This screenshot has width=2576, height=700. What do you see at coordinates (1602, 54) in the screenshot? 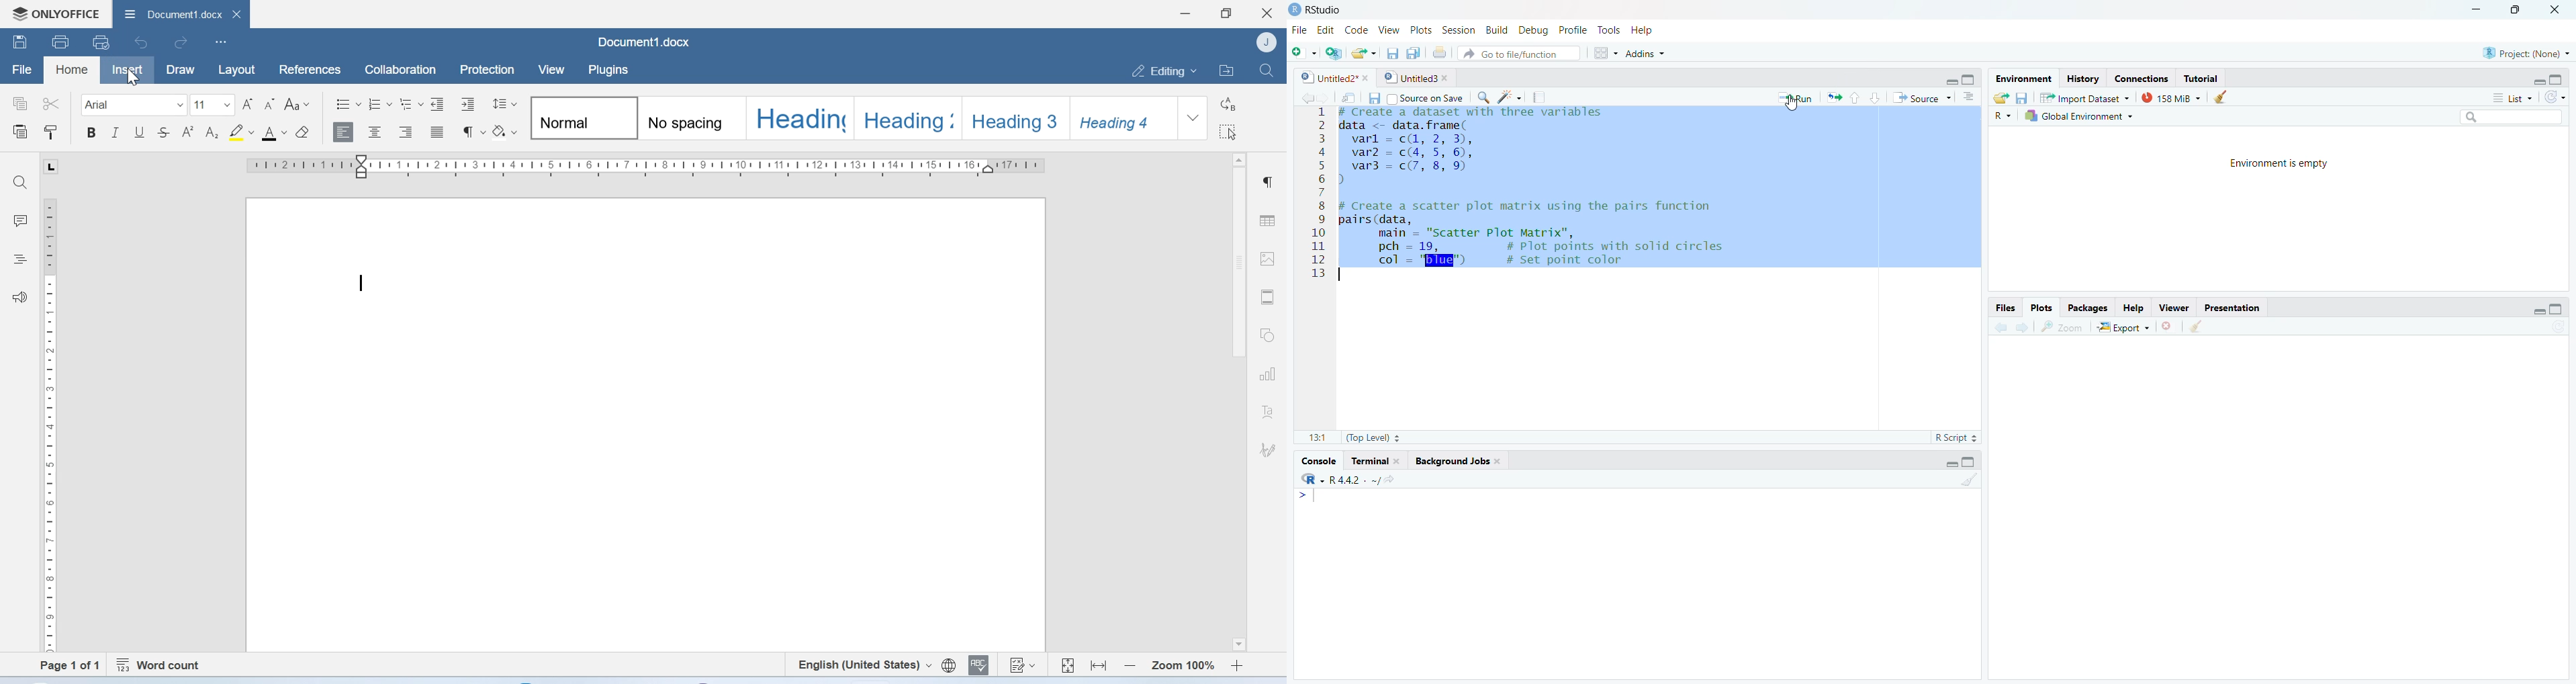
I see `Workspace pane` at bounding box center [1602, 54].